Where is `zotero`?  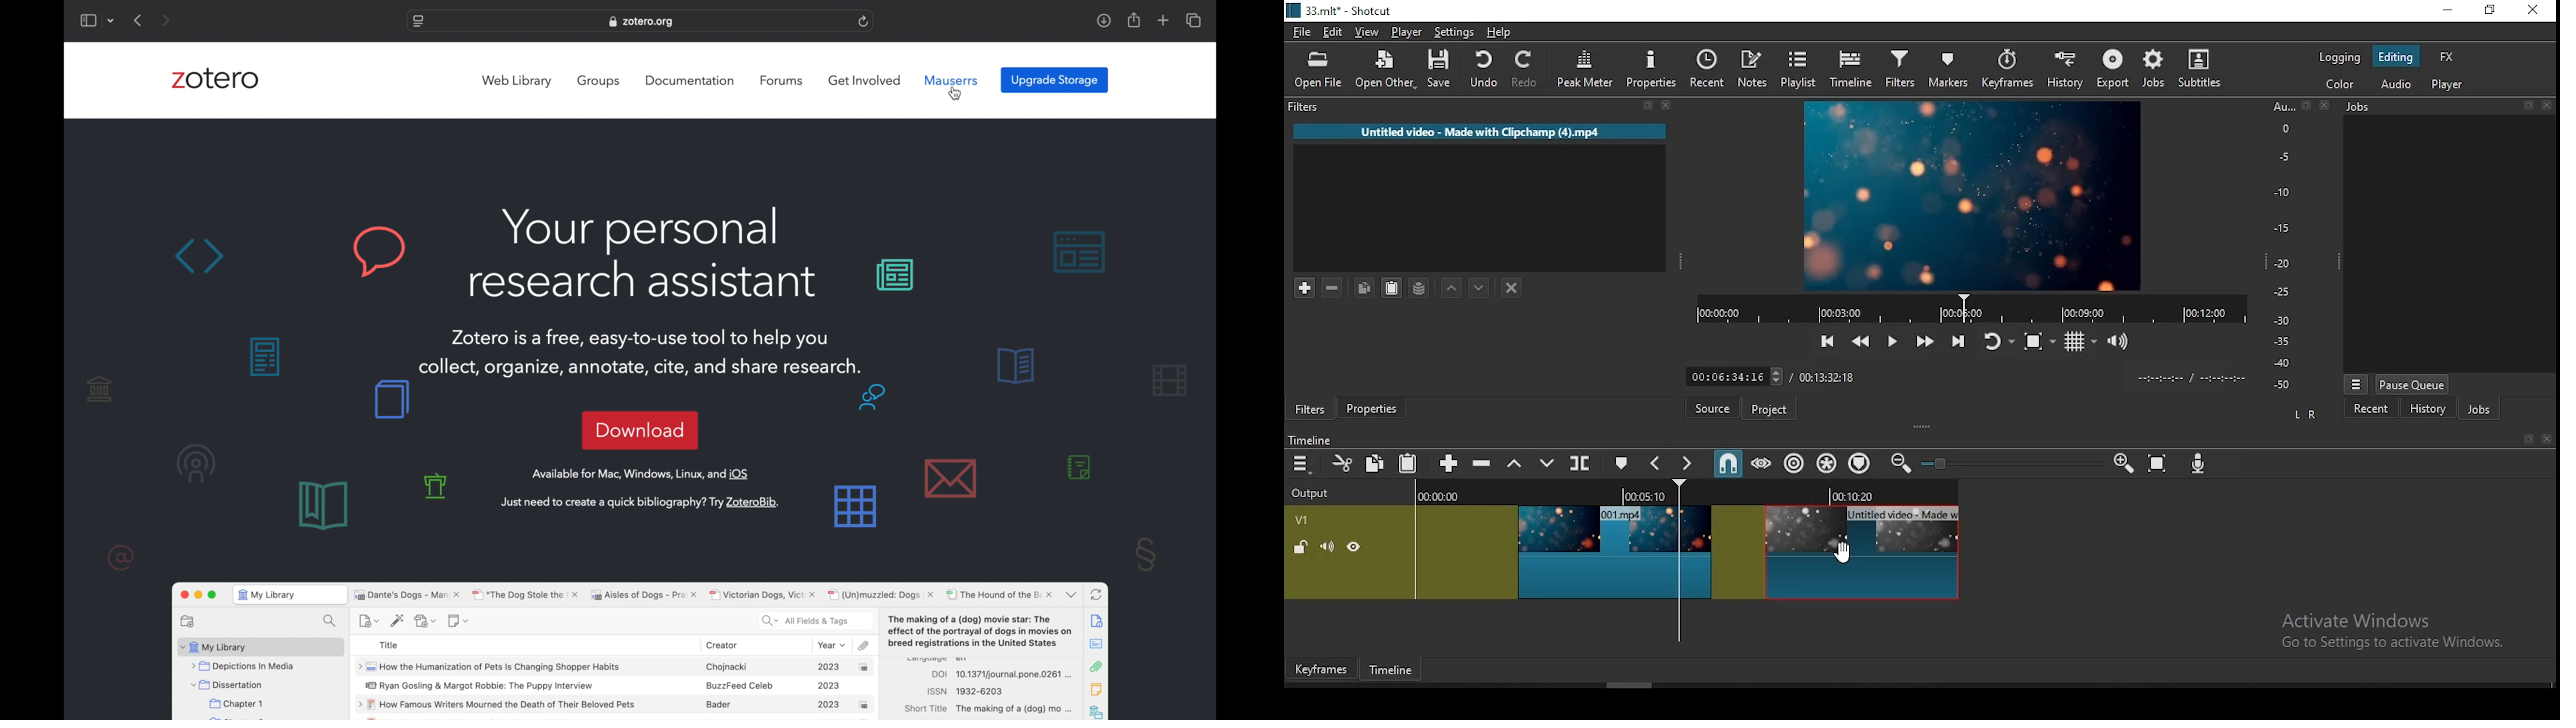 zotero is located at coordinates (215, 80).